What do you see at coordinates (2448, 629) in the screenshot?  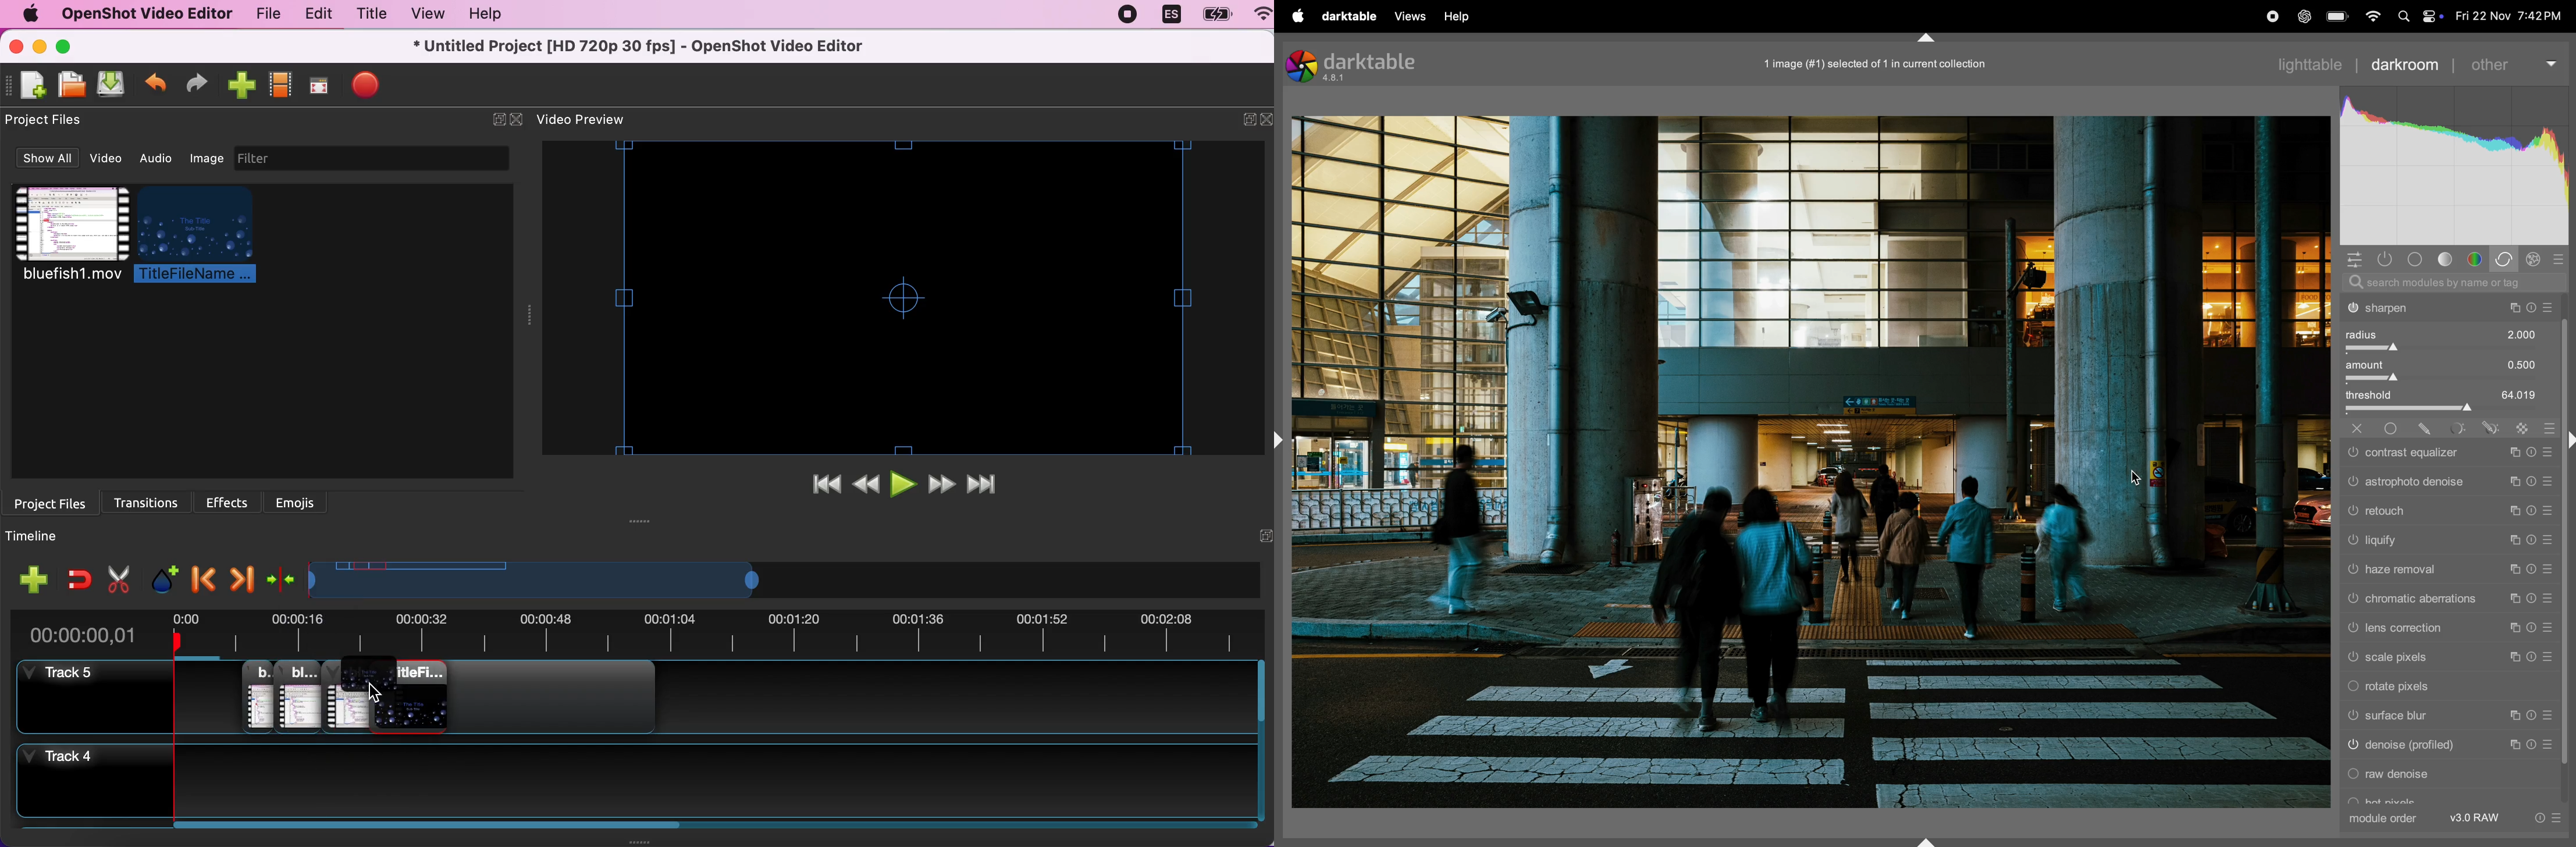 I see `lens correction` at bounding box center [2448, 629].